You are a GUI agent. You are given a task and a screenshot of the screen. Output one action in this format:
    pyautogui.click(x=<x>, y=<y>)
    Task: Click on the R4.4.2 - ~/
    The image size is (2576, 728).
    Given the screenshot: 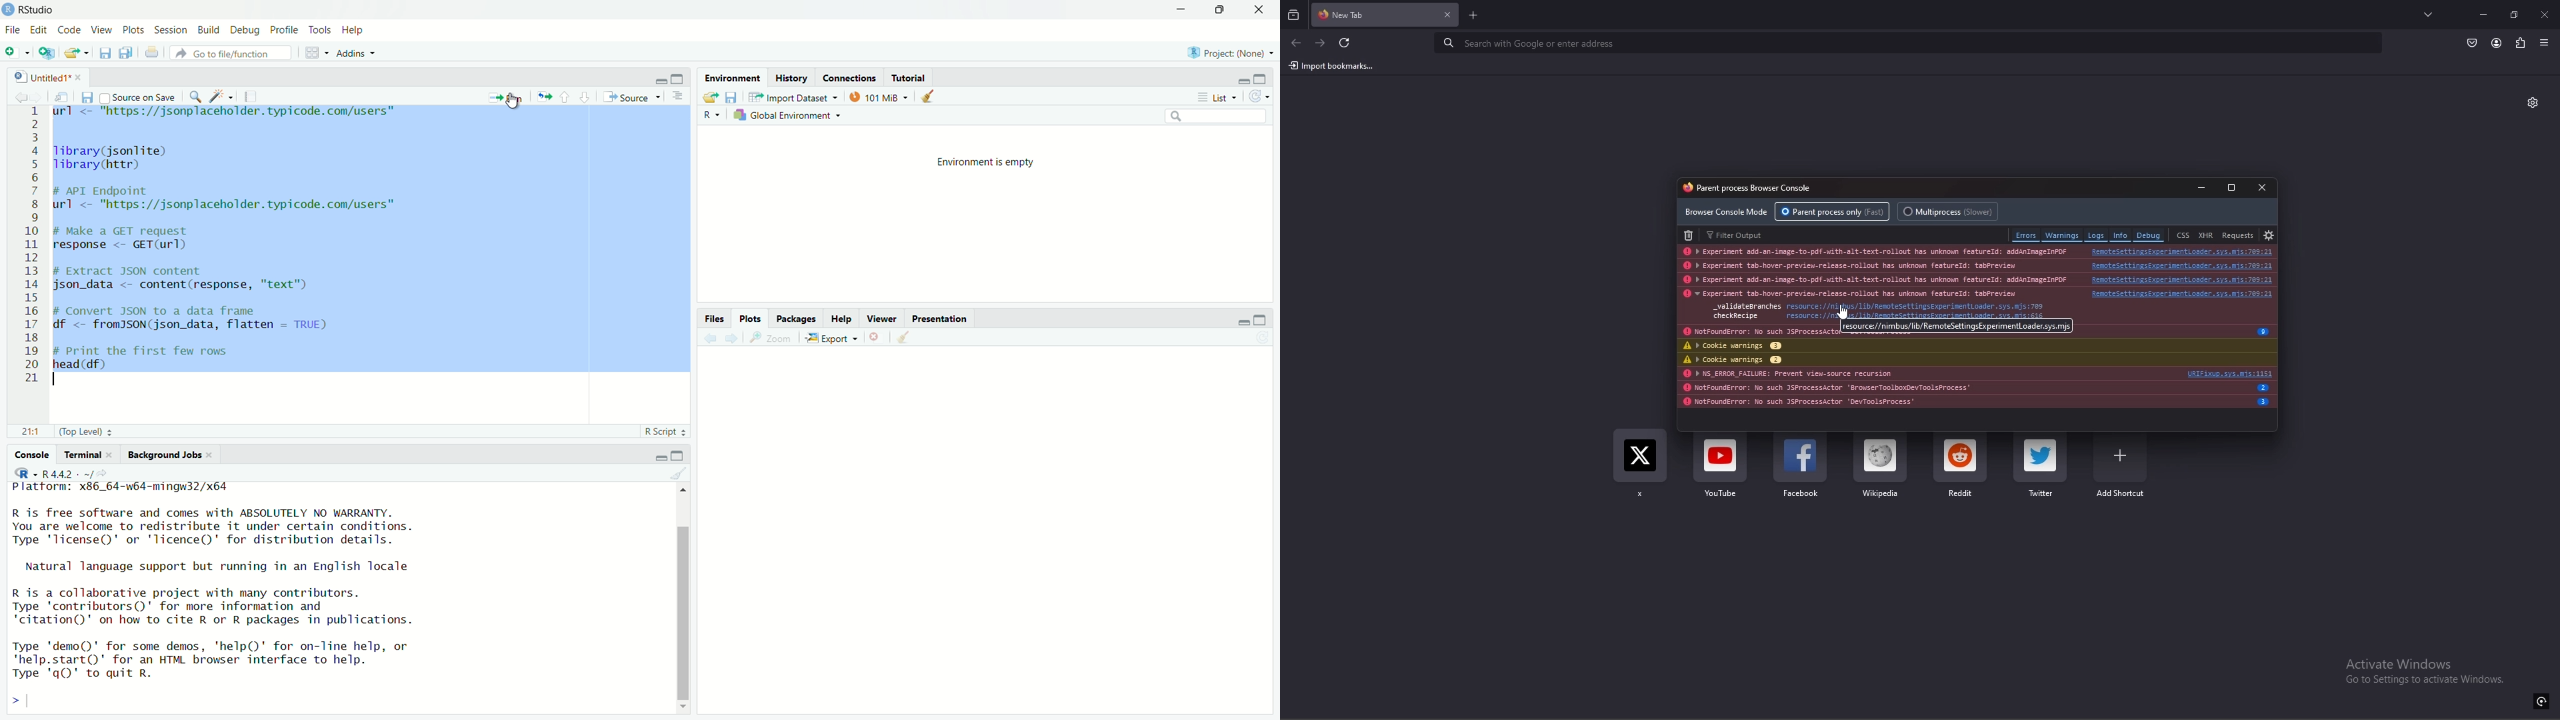 What is the action you would take?
    pyautogui.click(x=78, y=473)
    